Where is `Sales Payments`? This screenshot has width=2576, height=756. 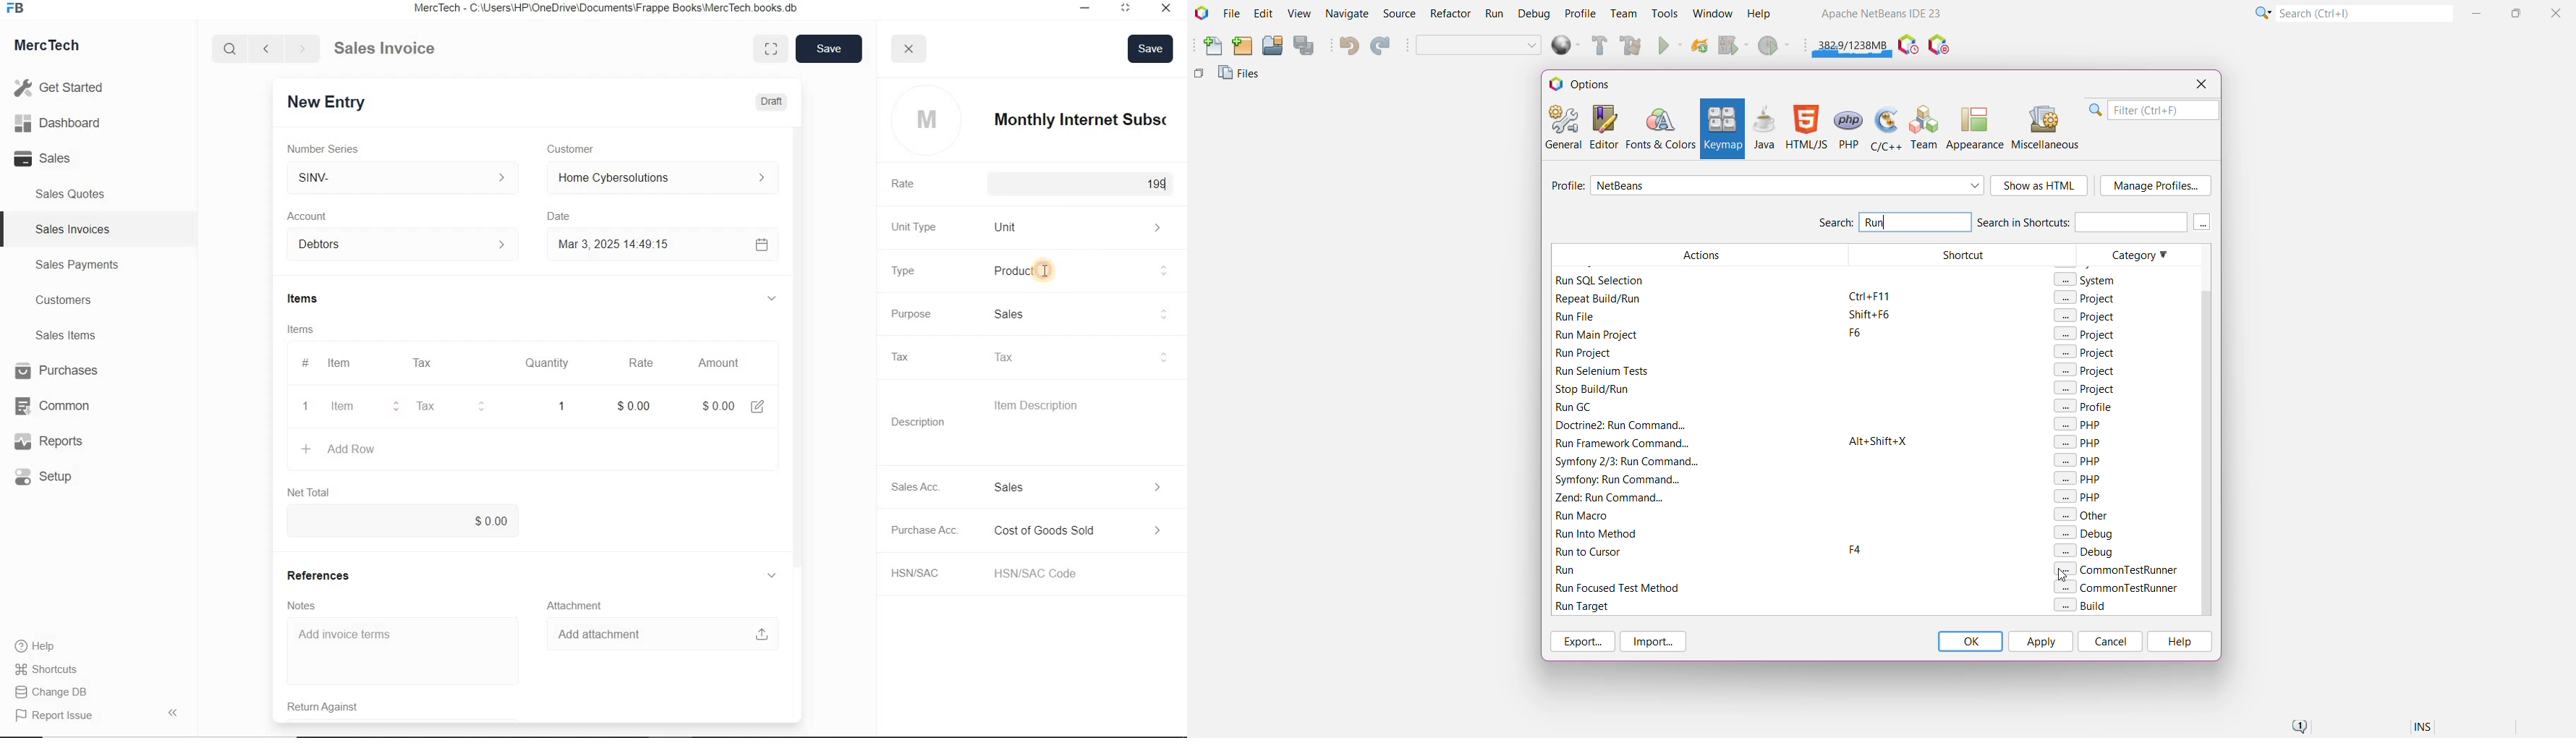
Sales Payments is located at coordinates (75, 265).